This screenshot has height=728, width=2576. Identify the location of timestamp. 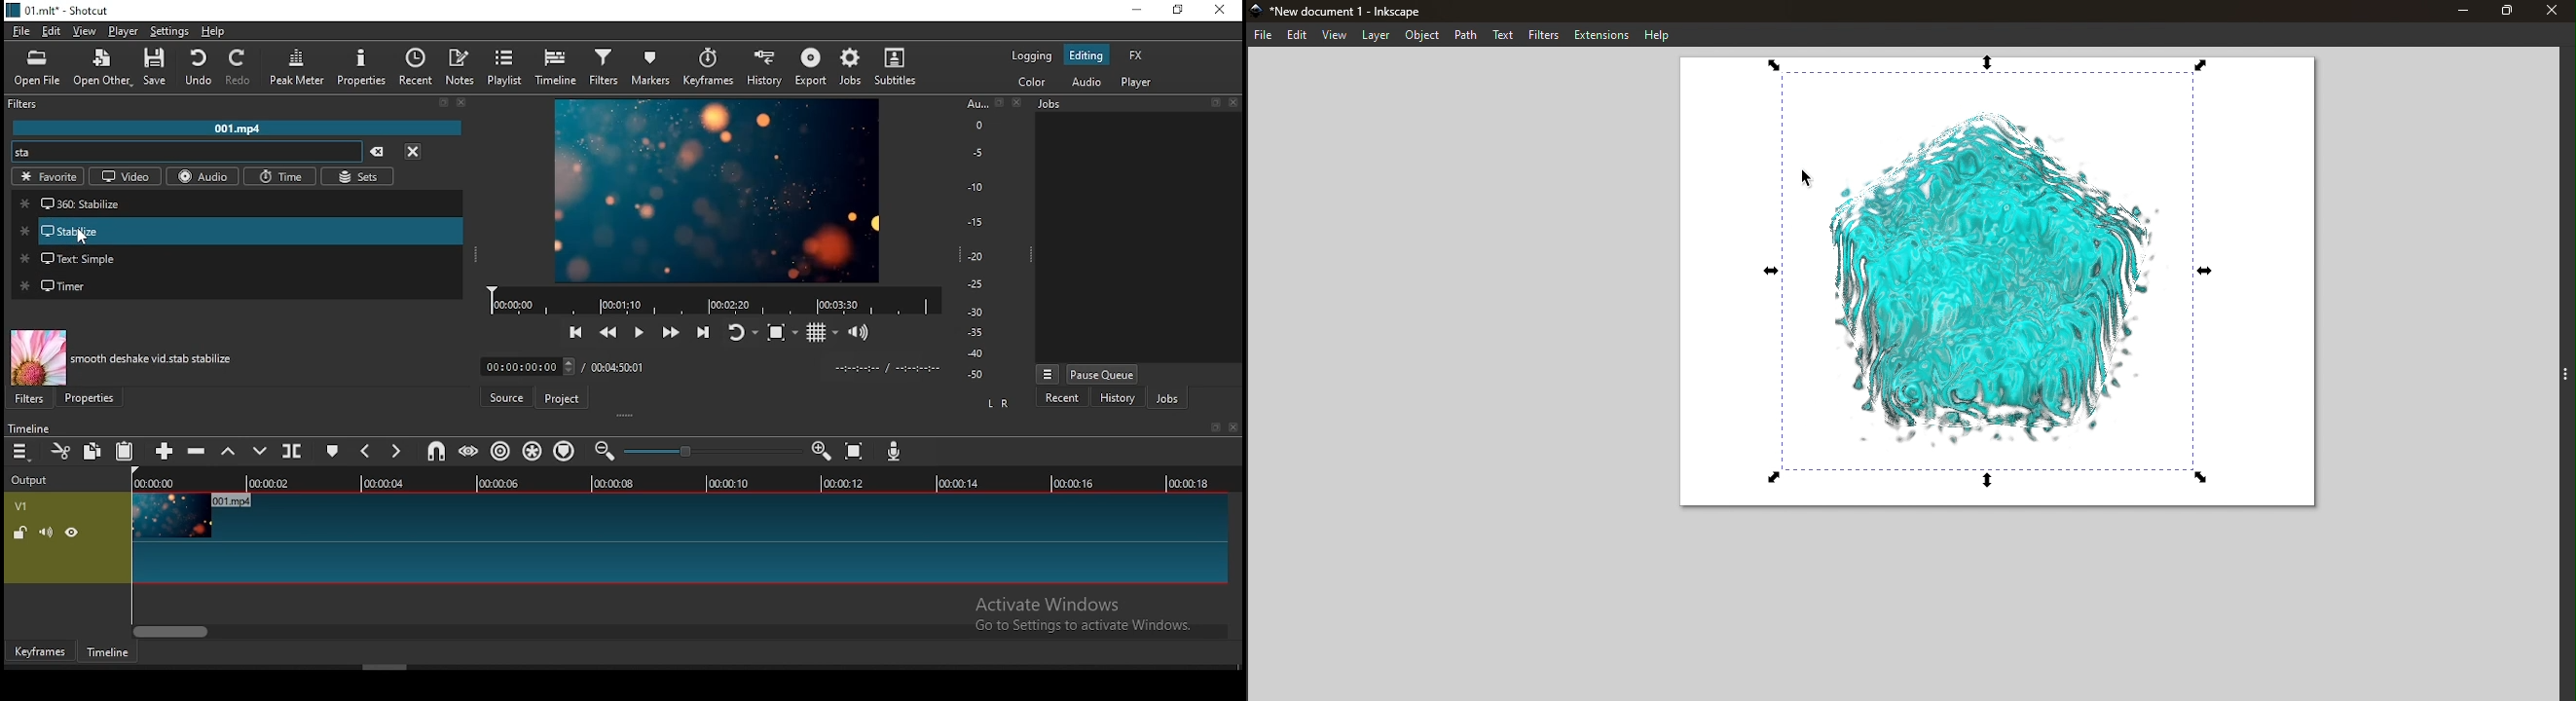
(887, 370).